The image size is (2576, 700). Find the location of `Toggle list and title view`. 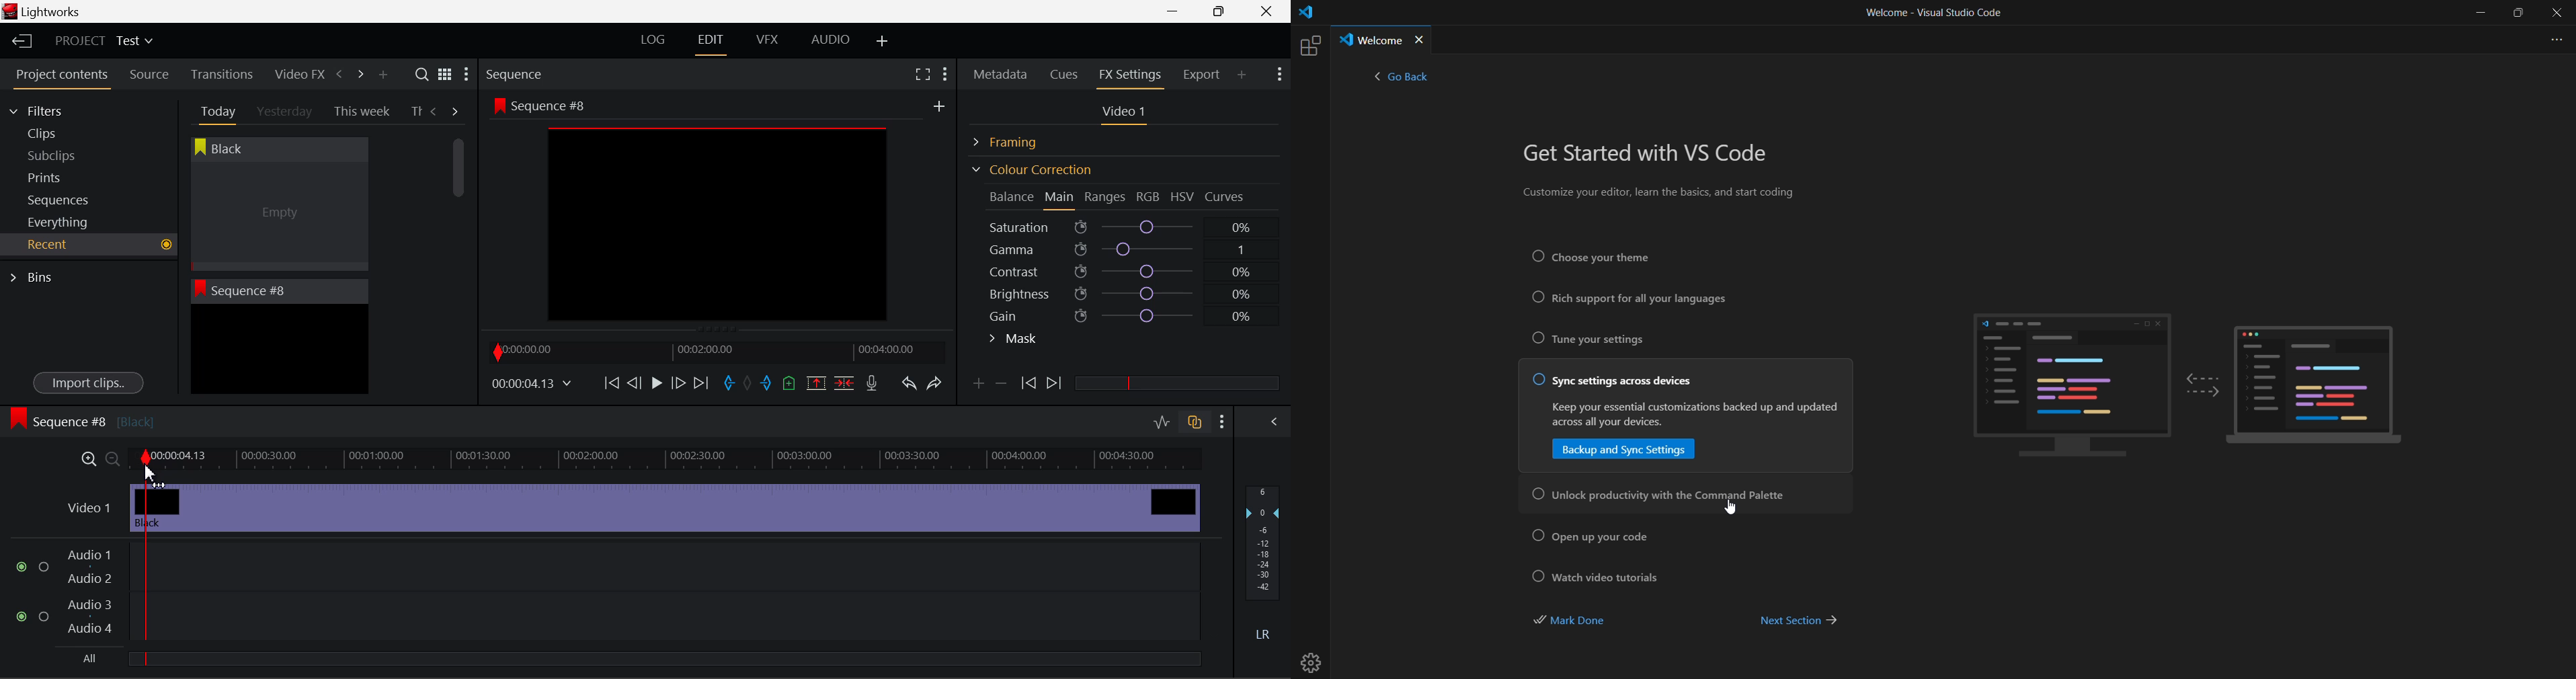

Toggle list and title view is located at coordinates (445, 74).